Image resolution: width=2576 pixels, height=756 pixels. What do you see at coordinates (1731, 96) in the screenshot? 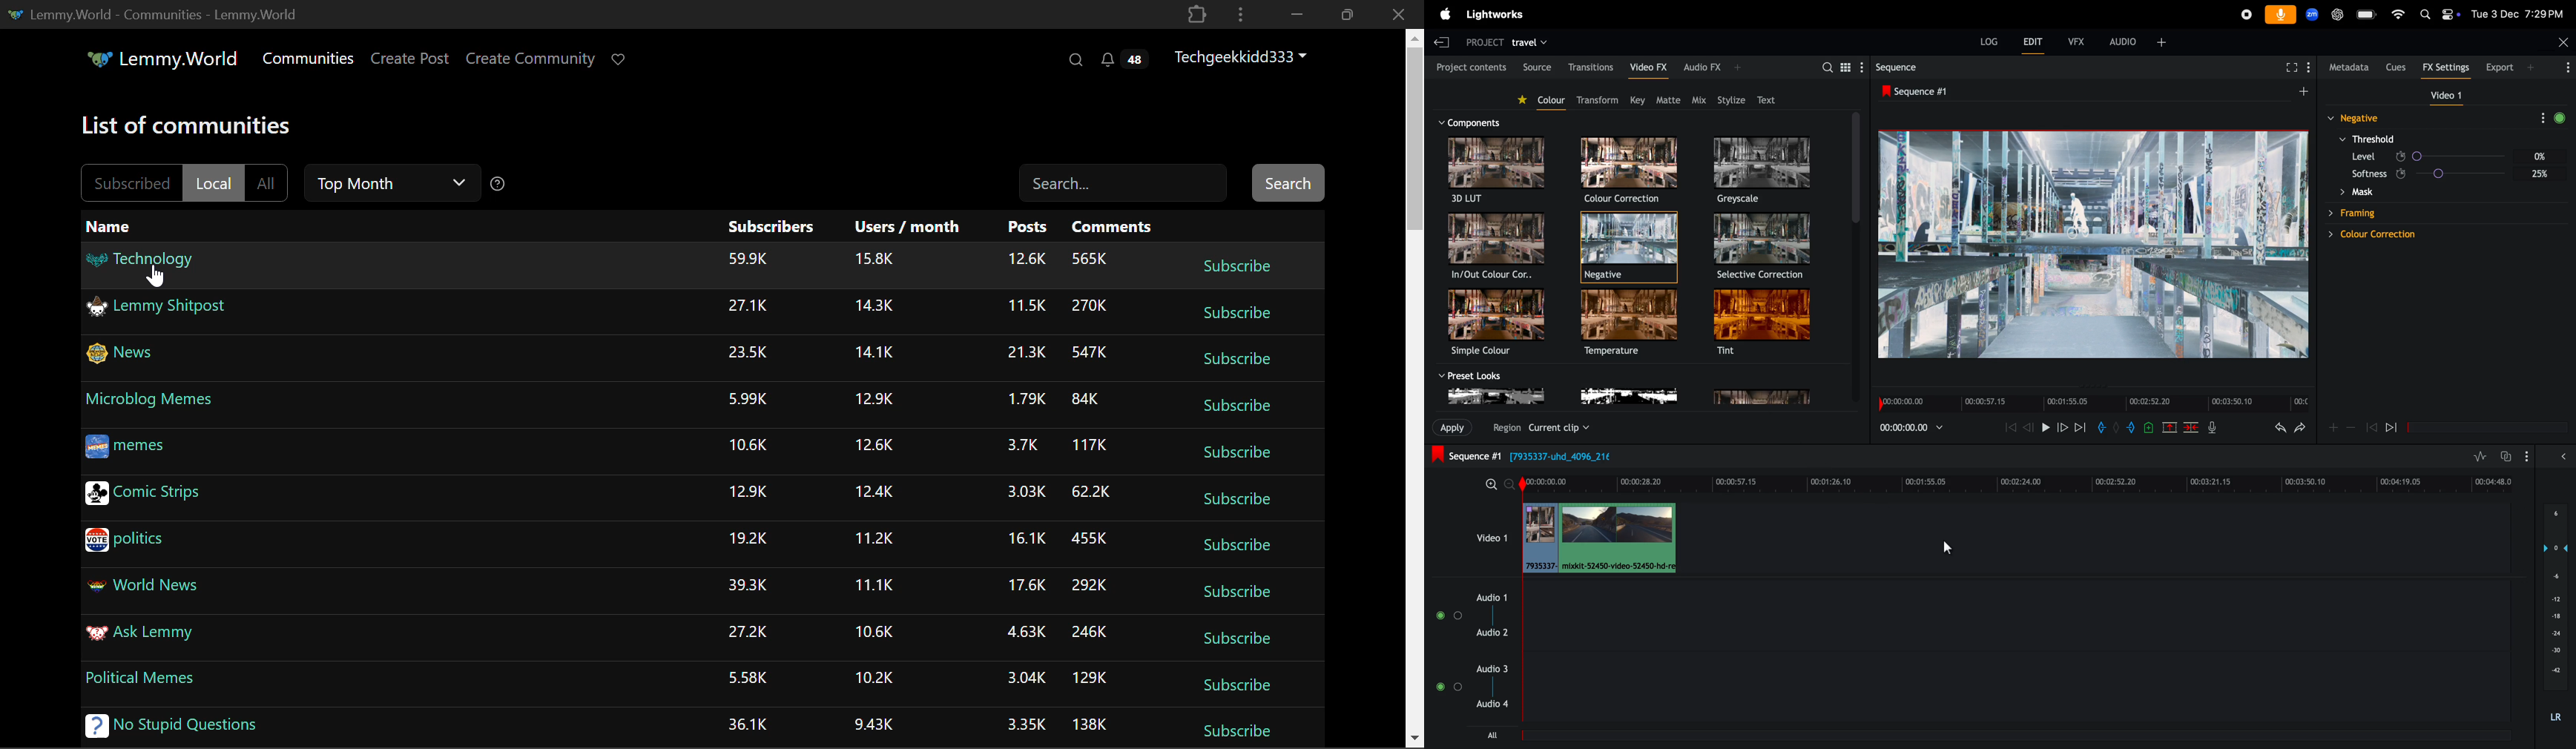
I see `Stylize` at bounding box center [1731, 96].